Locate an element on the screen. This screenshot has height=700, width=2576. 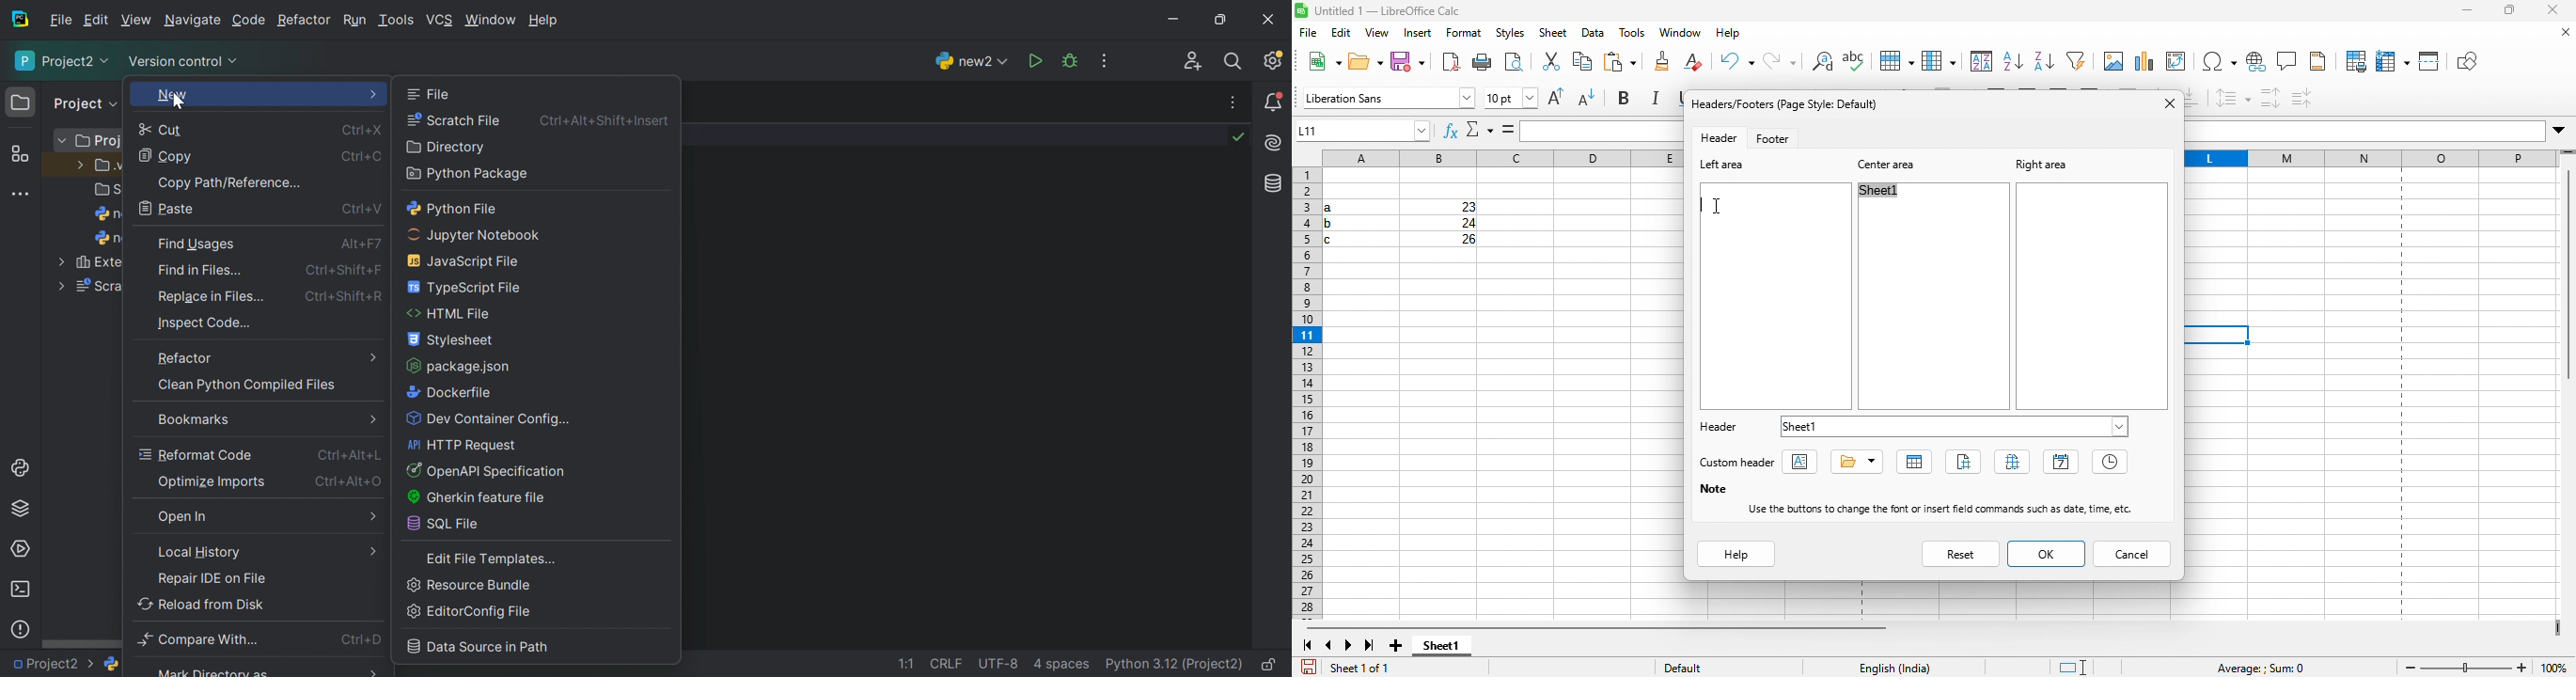
ok is located at coordinates (2044, 554).